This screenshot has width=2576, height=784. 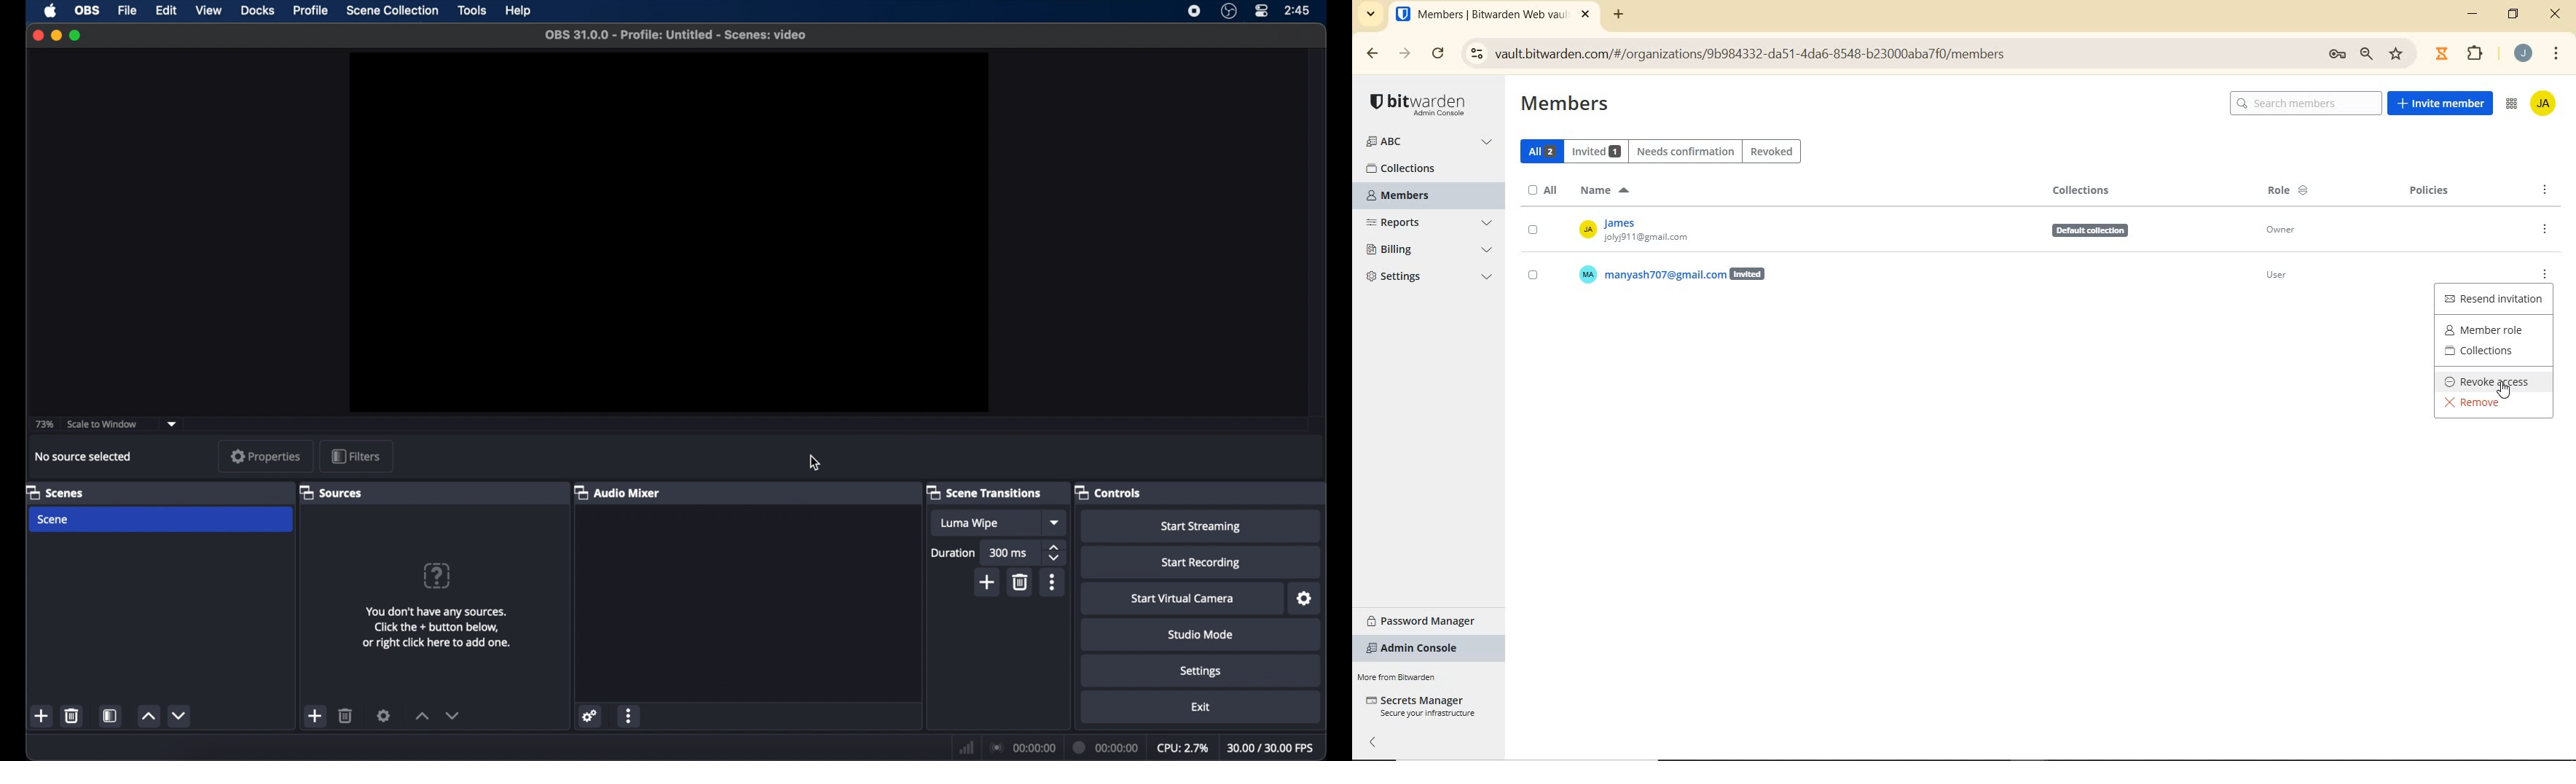 What do you see at coordinates (966, 747) in the screenshot?
I see `netwrok` at bounding box center [966, 747].